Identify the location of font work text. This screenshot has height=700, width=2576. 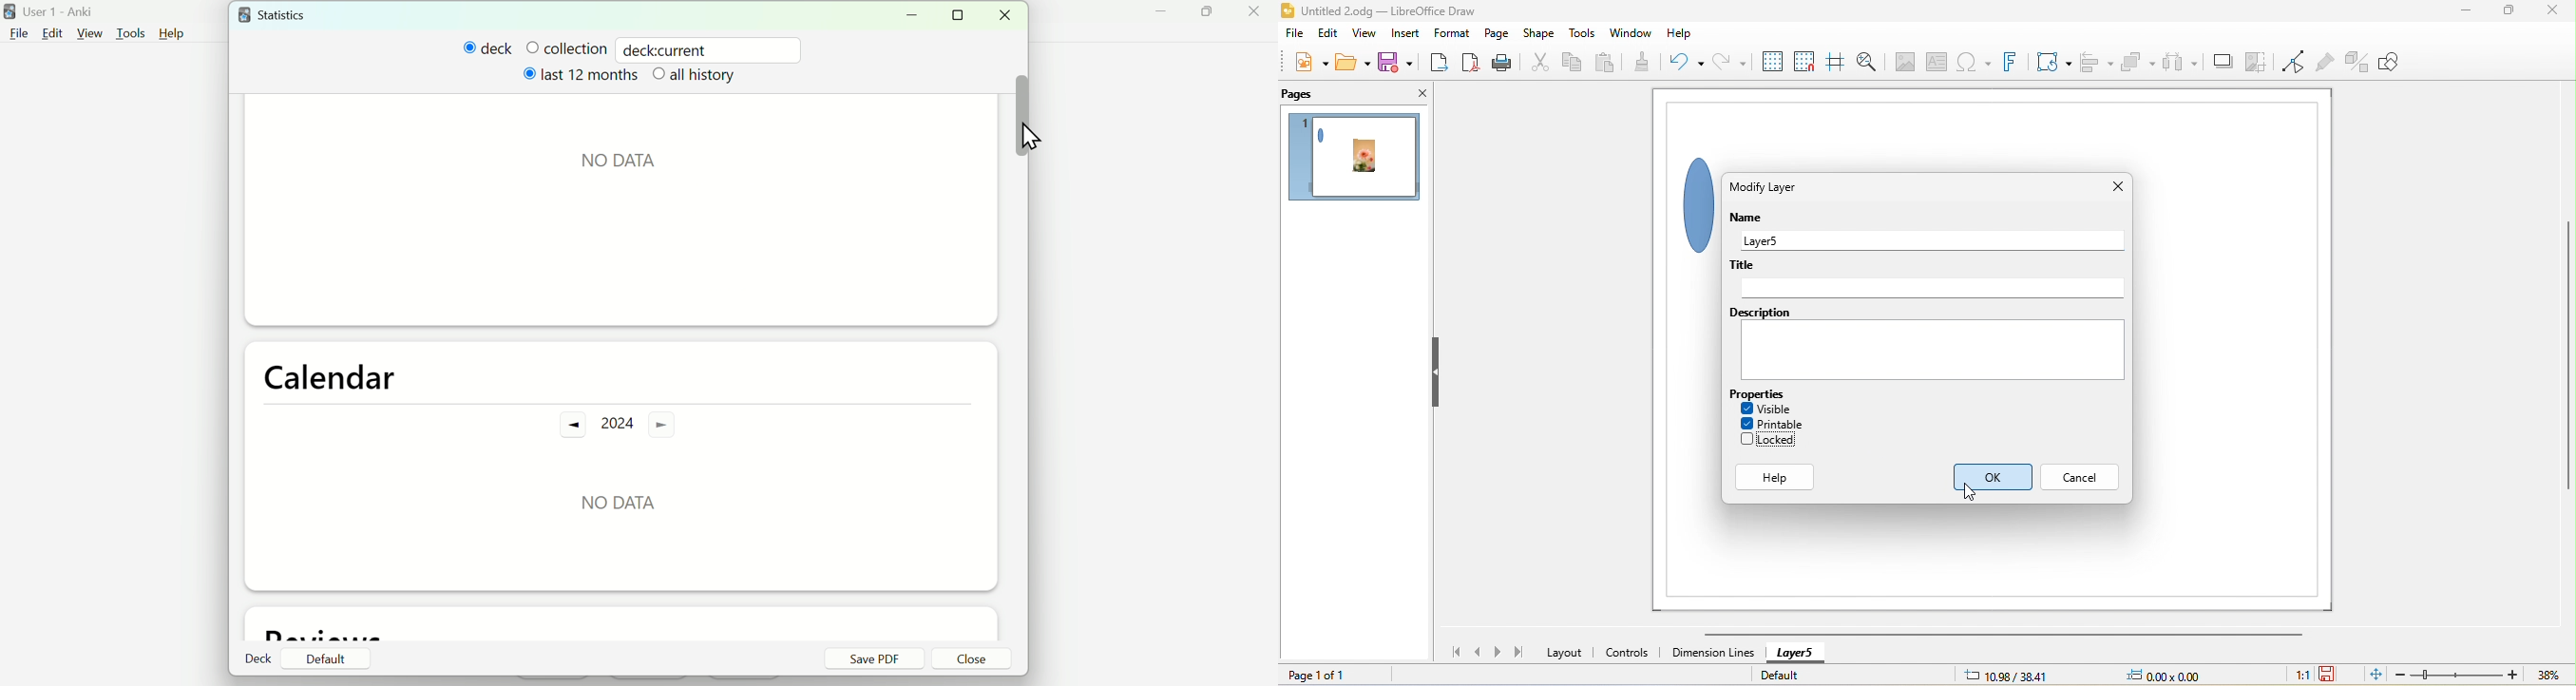
(2014, 62).